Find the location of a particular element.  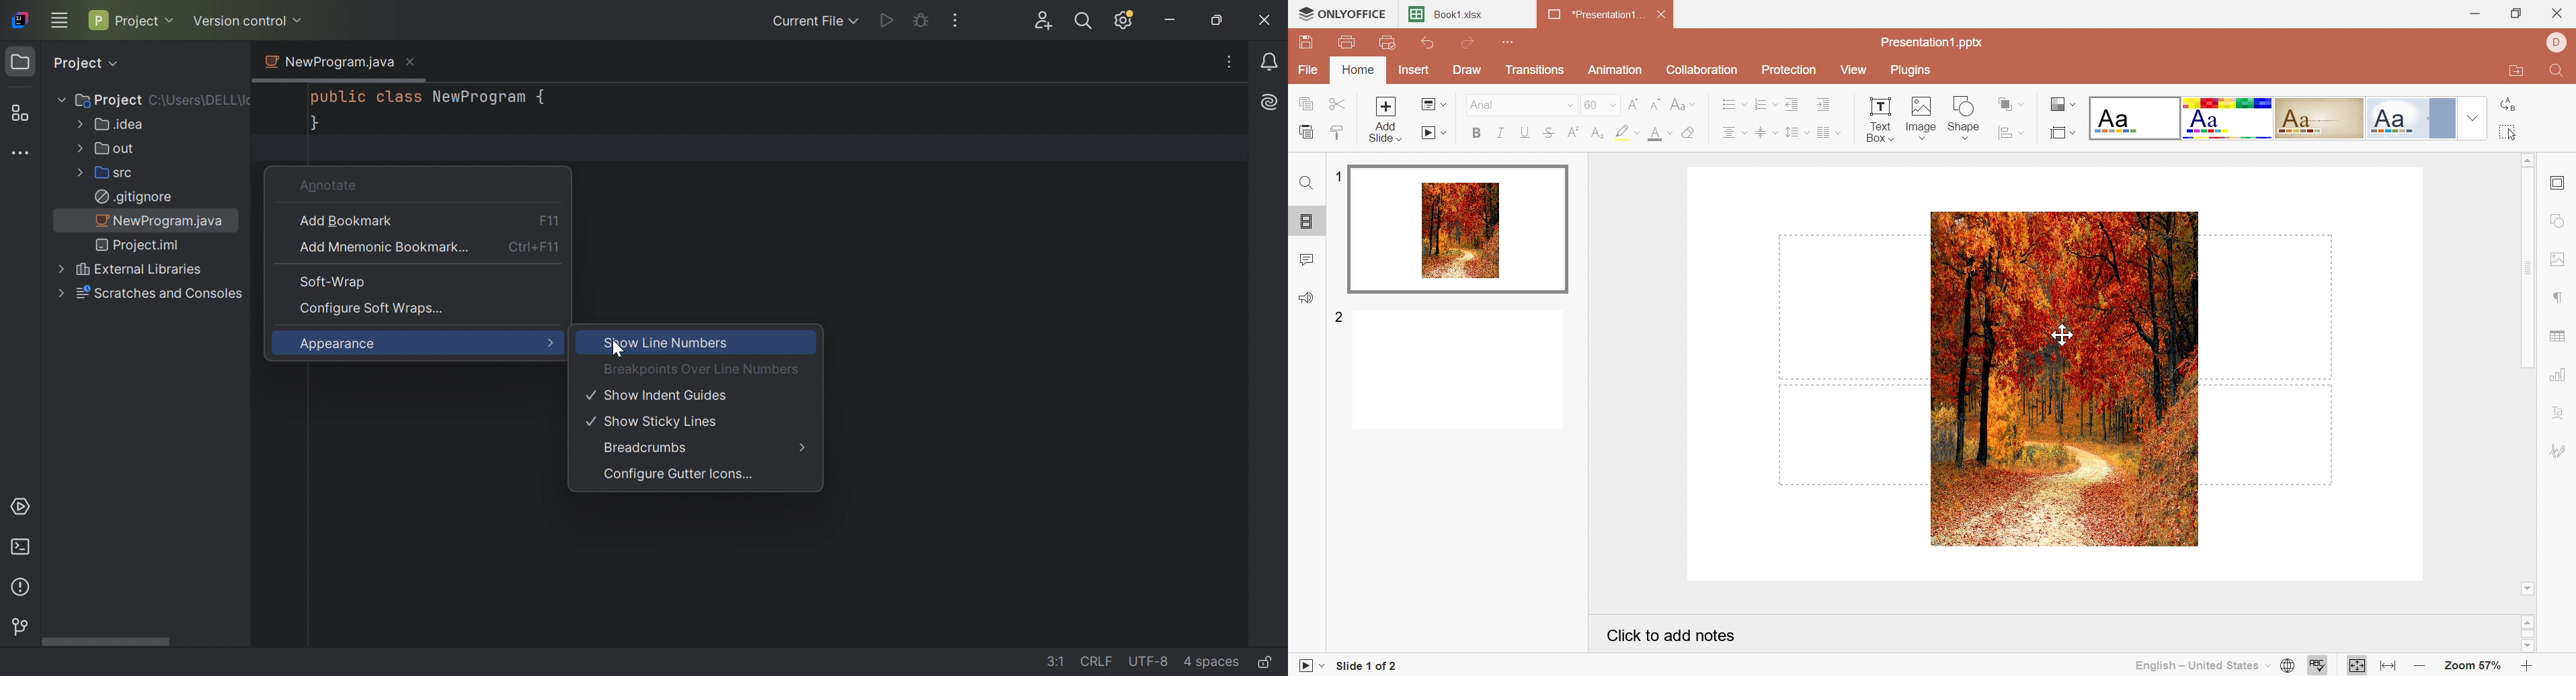

Feedback & support is located at coordinates (1305, 298).